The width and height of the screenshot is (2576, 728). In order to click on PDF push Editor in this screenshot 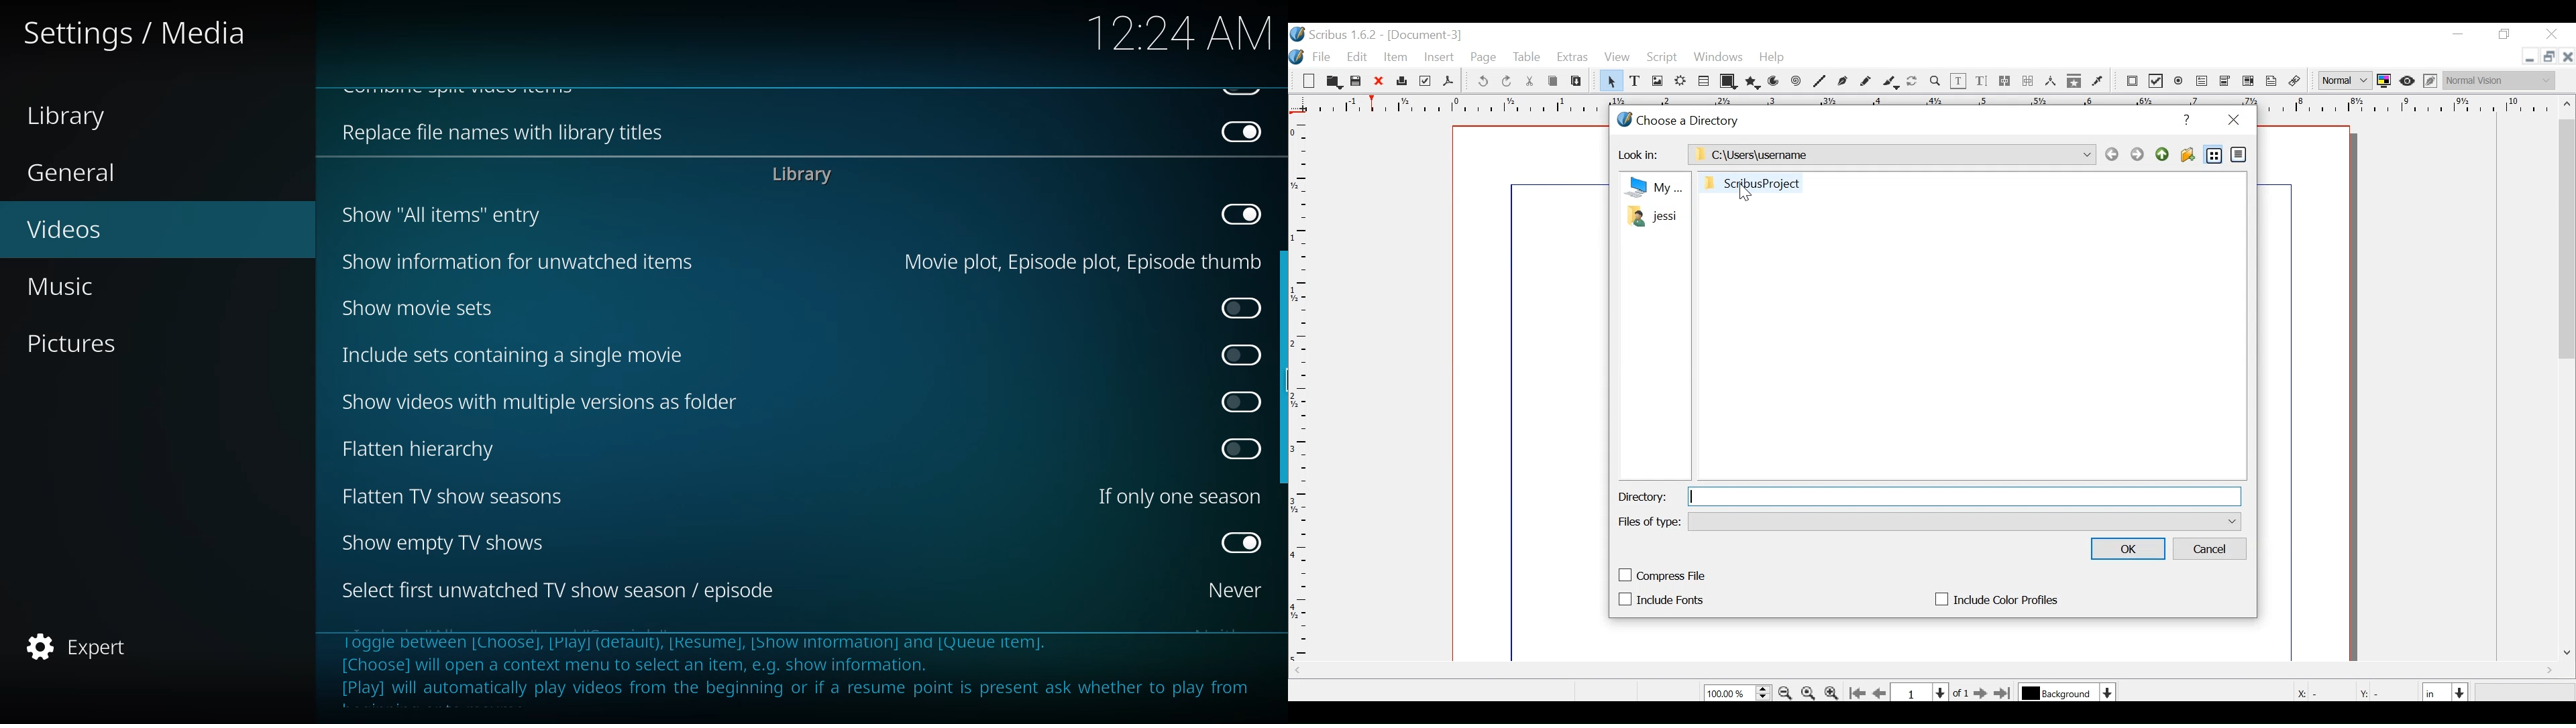, I will do `click(2132, 82)`.